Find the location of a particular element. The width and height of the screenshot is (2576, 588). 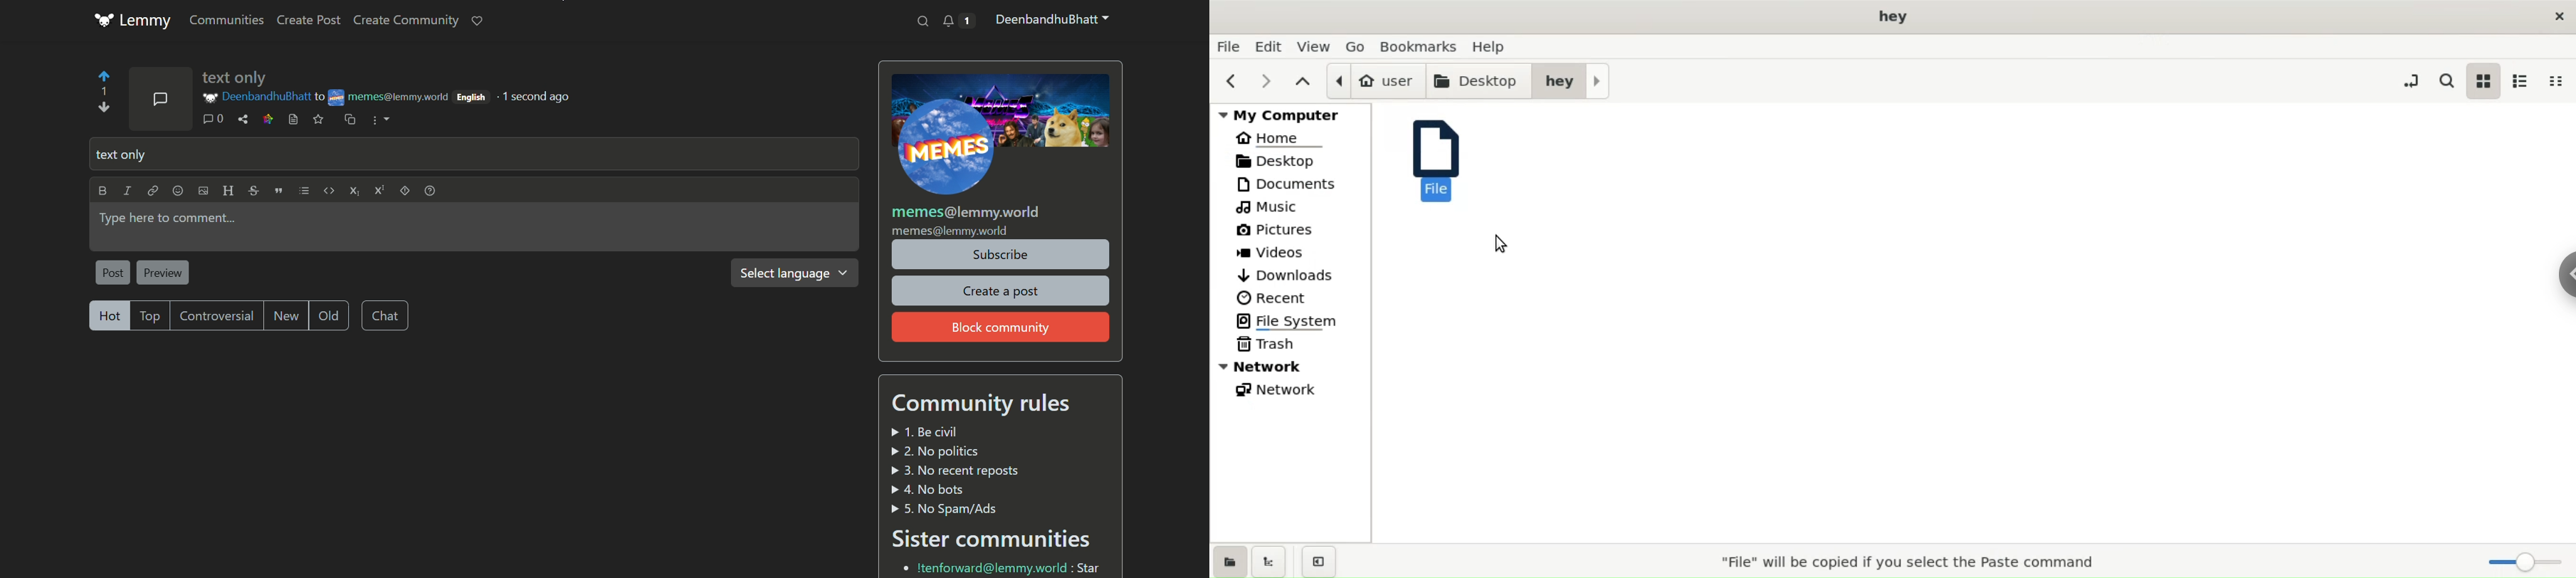

arrow is located at coordinates (103, 93).